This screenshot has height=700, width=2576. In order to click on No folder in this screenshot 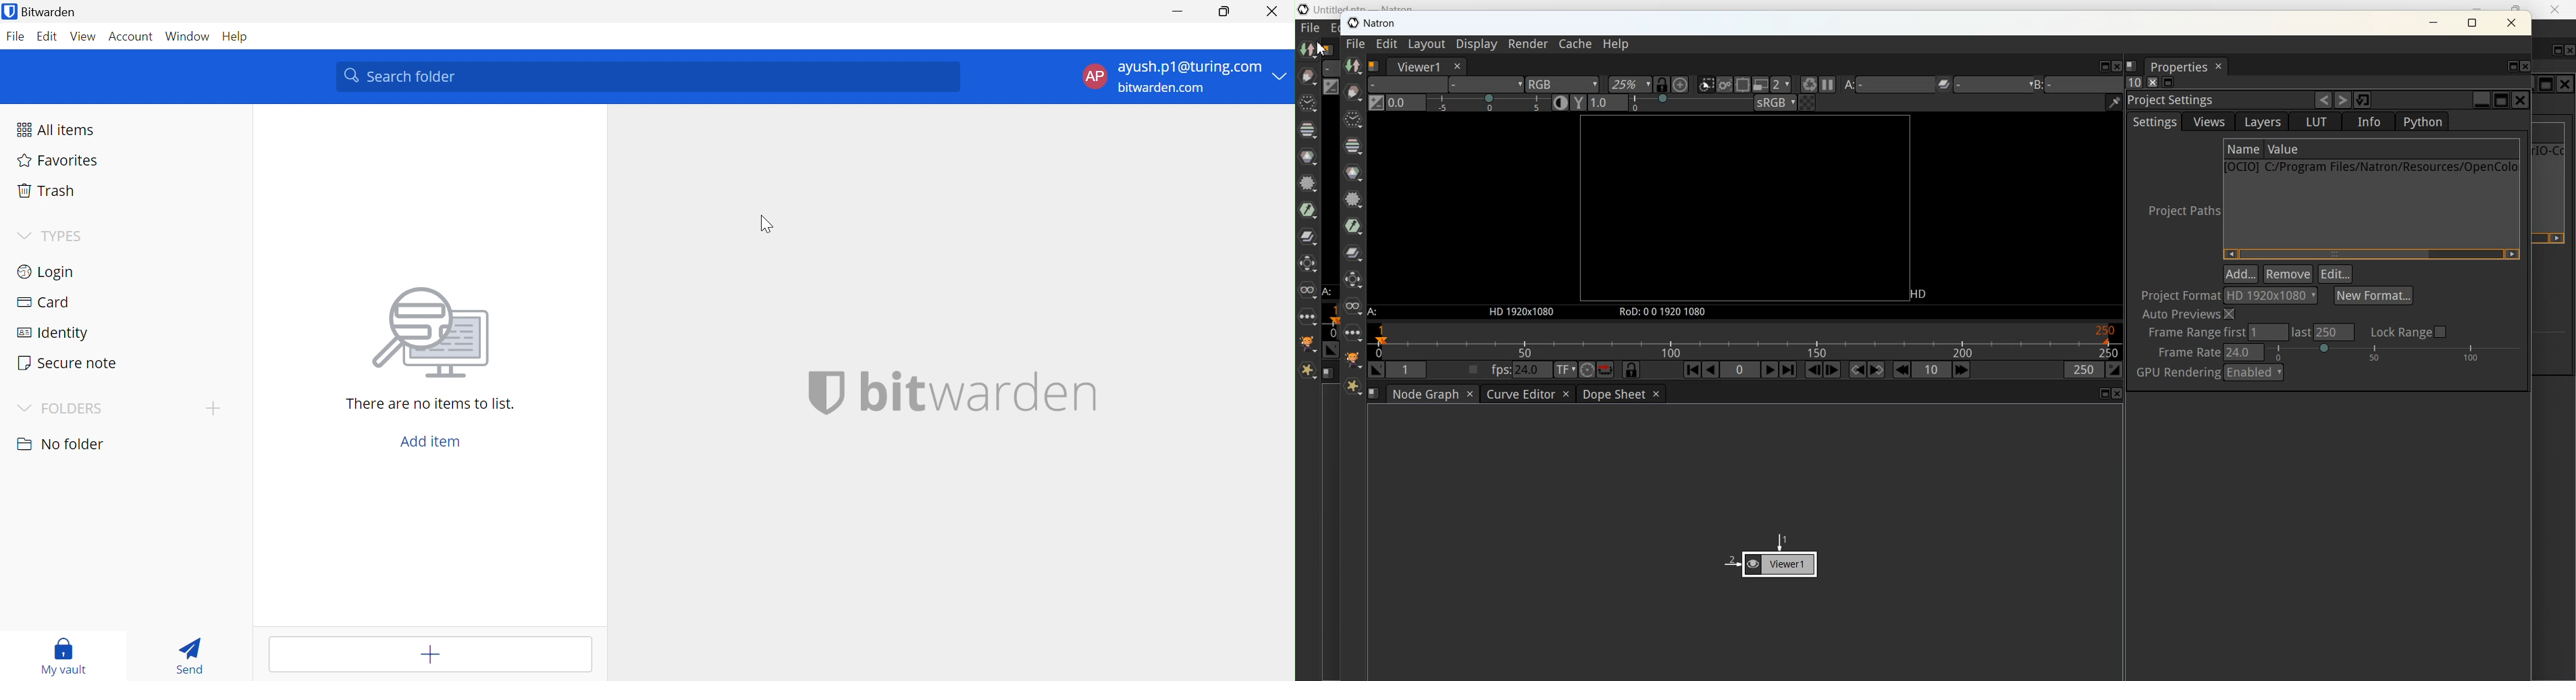, I will do `click(63, 444)`.